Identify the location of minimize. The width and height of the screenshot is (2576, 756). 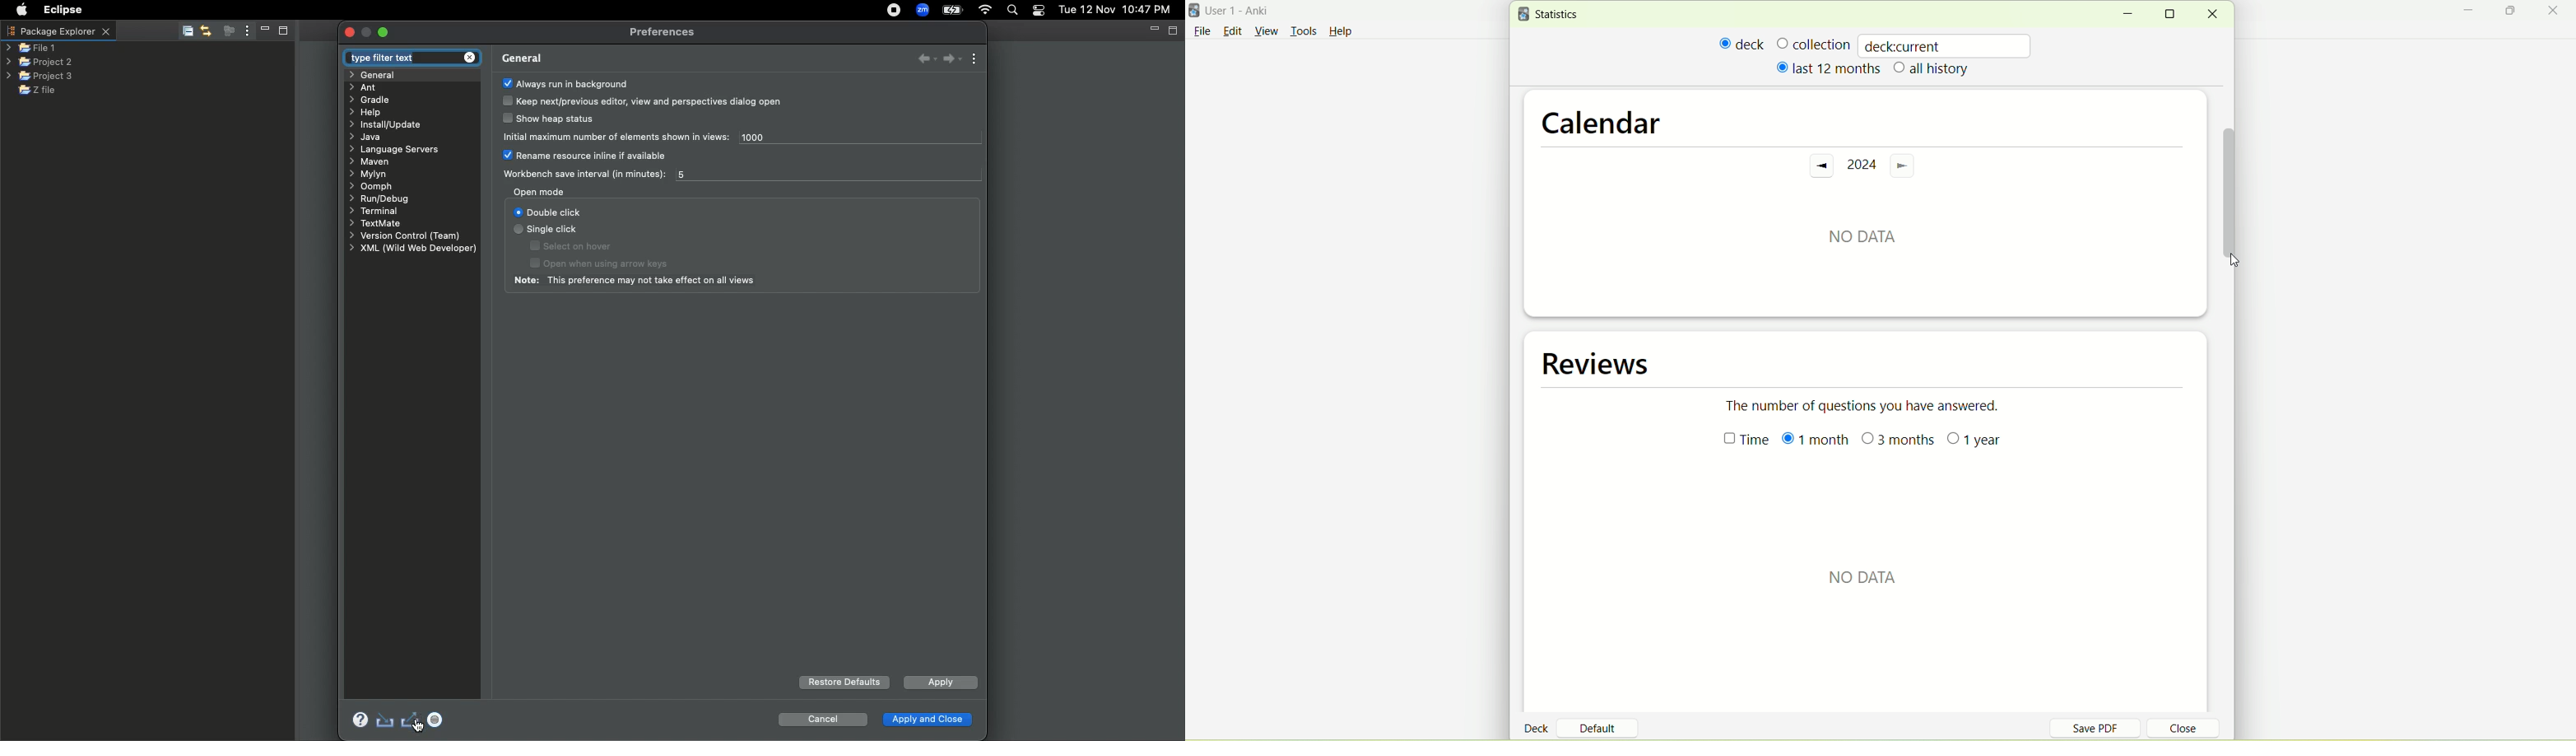
(2127, 15).